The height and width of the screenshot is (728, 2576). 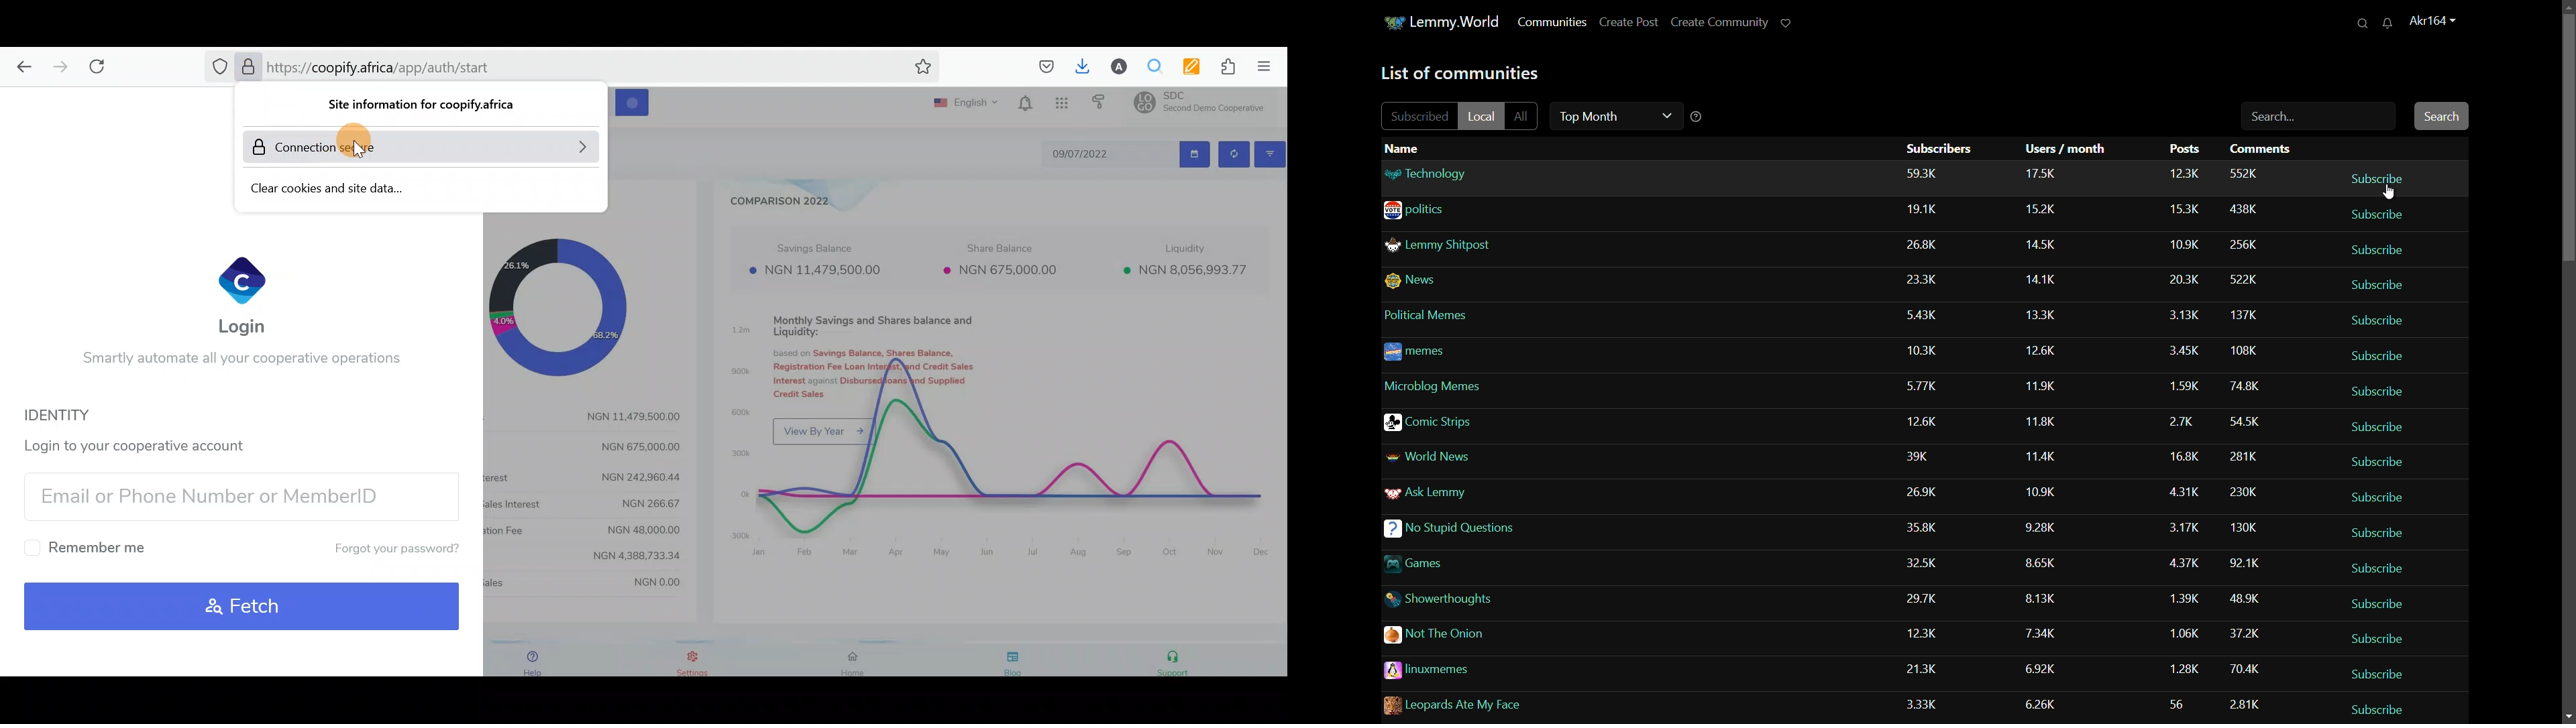 I want to click on posts, so click(x=2180, y=599).